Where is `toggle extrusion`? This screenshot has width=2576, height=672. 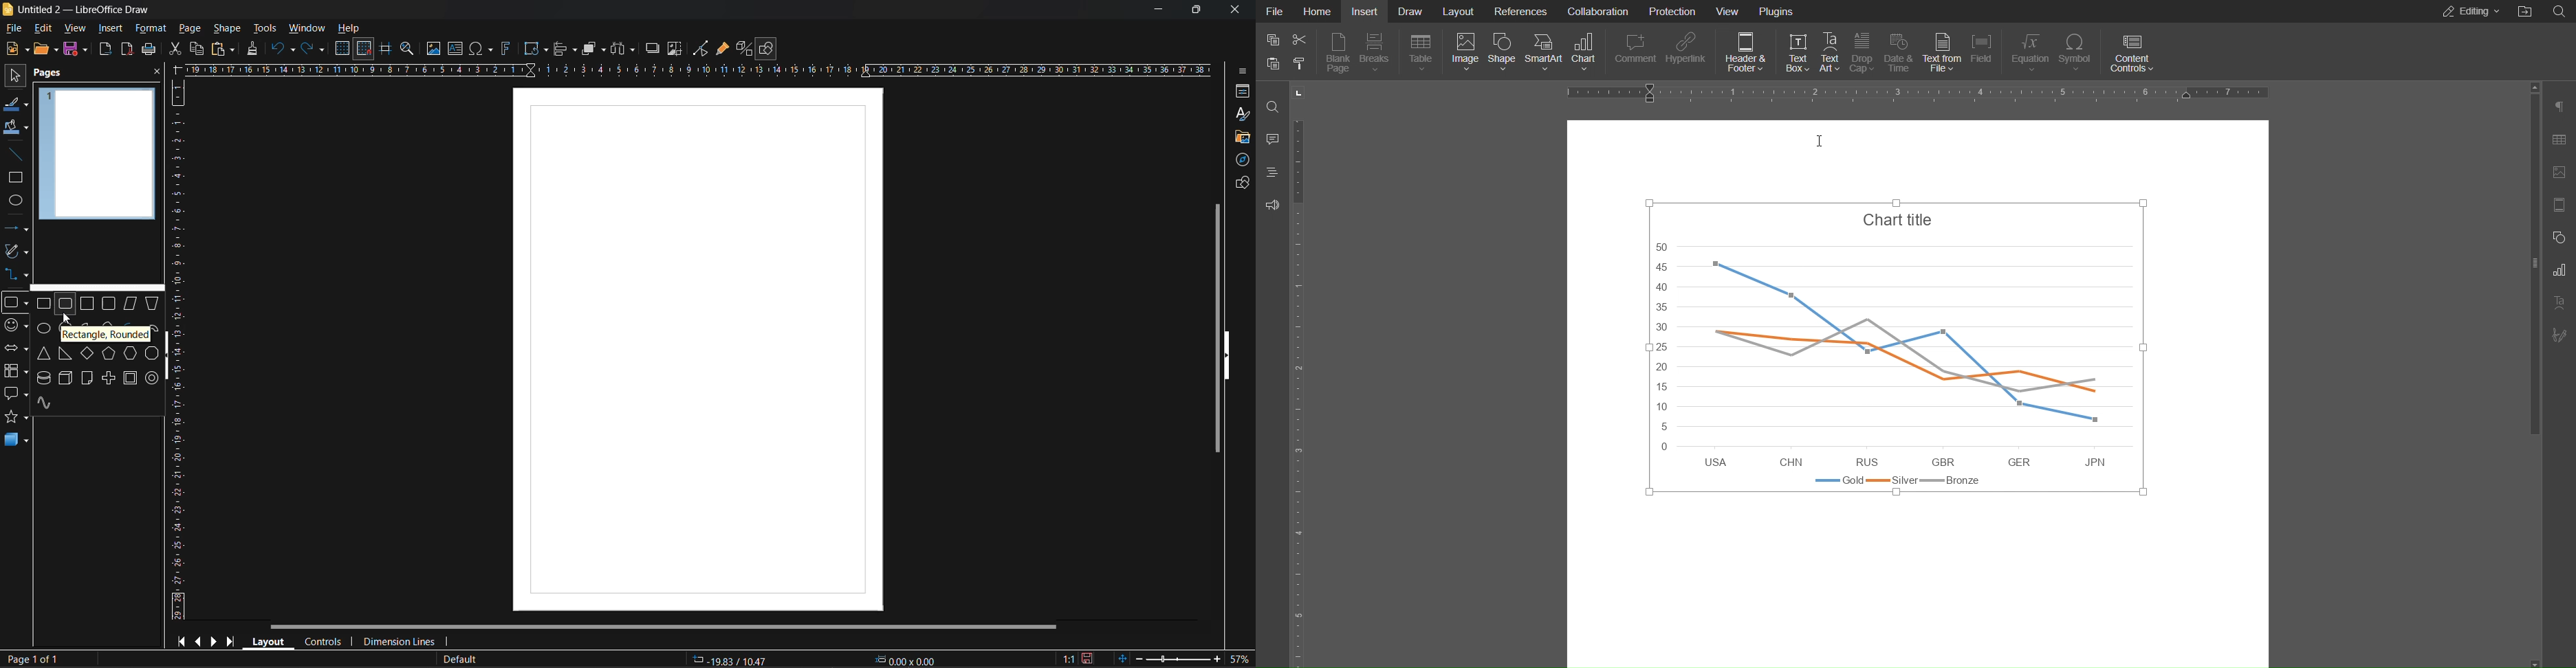 toggle extrusion is located at coordinates (742, 48).